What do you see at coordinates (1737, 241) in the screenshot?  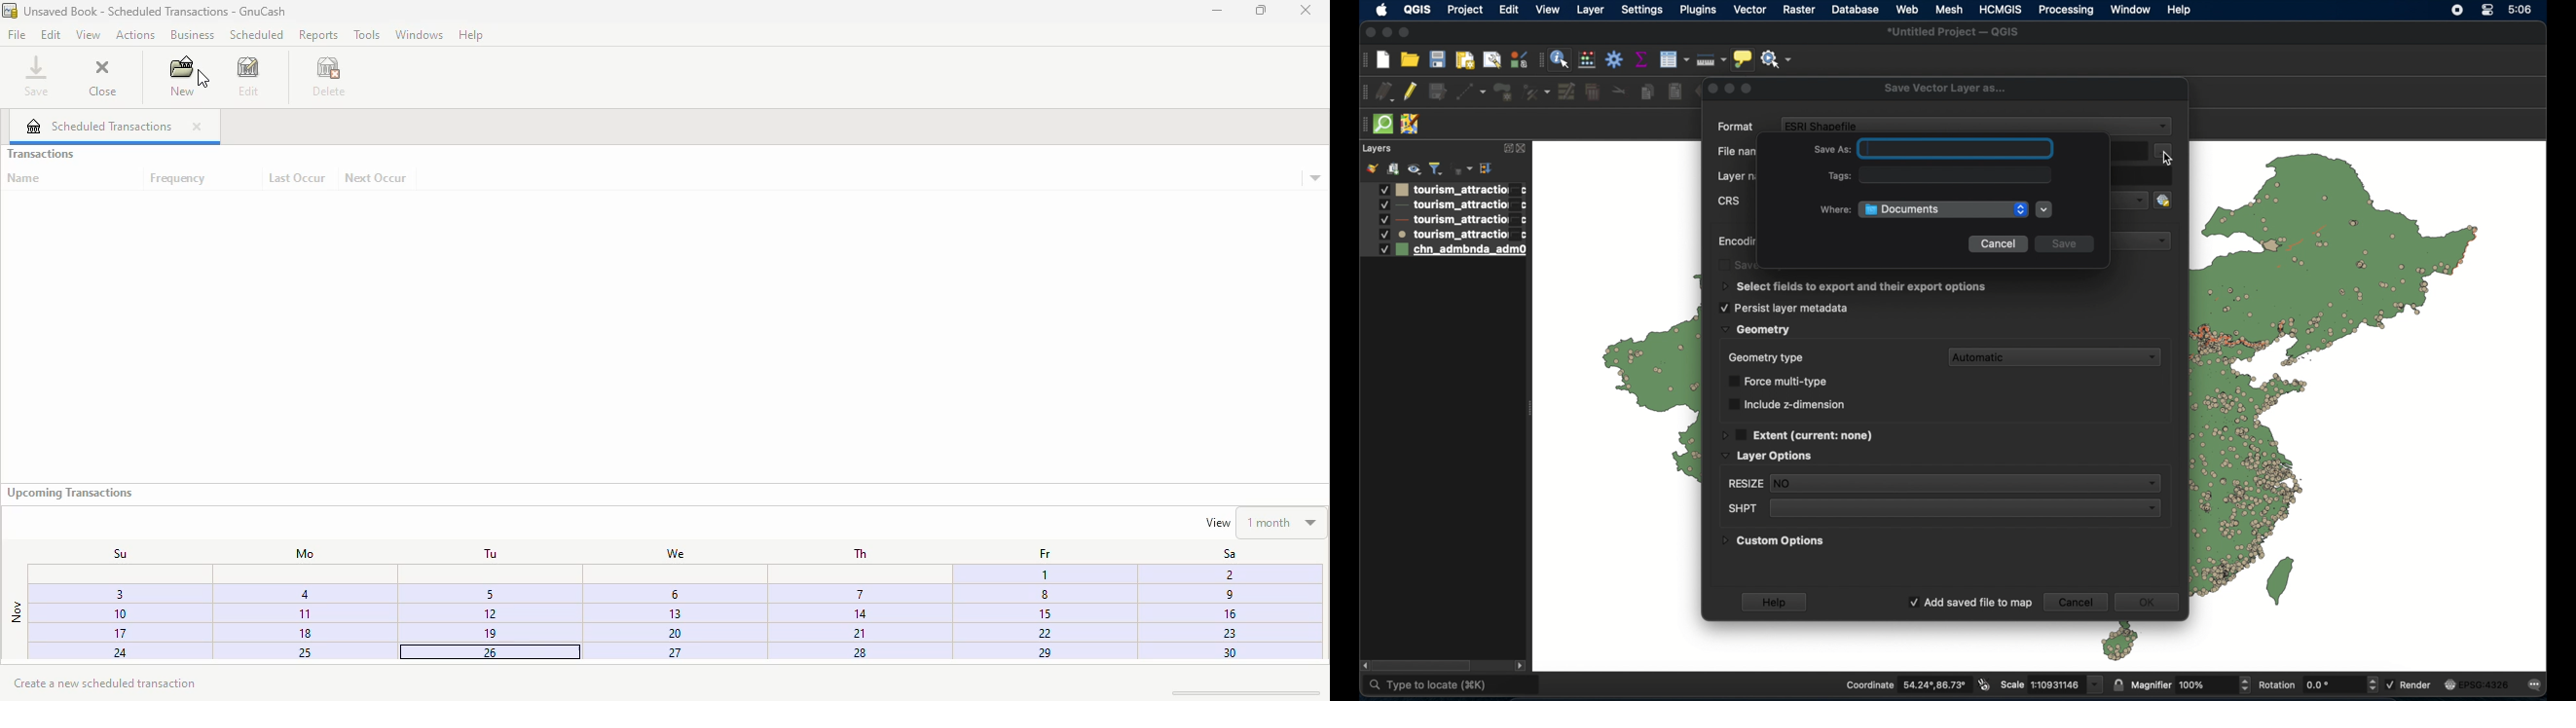 I see `encoding` at bounding box center [1737, 241].